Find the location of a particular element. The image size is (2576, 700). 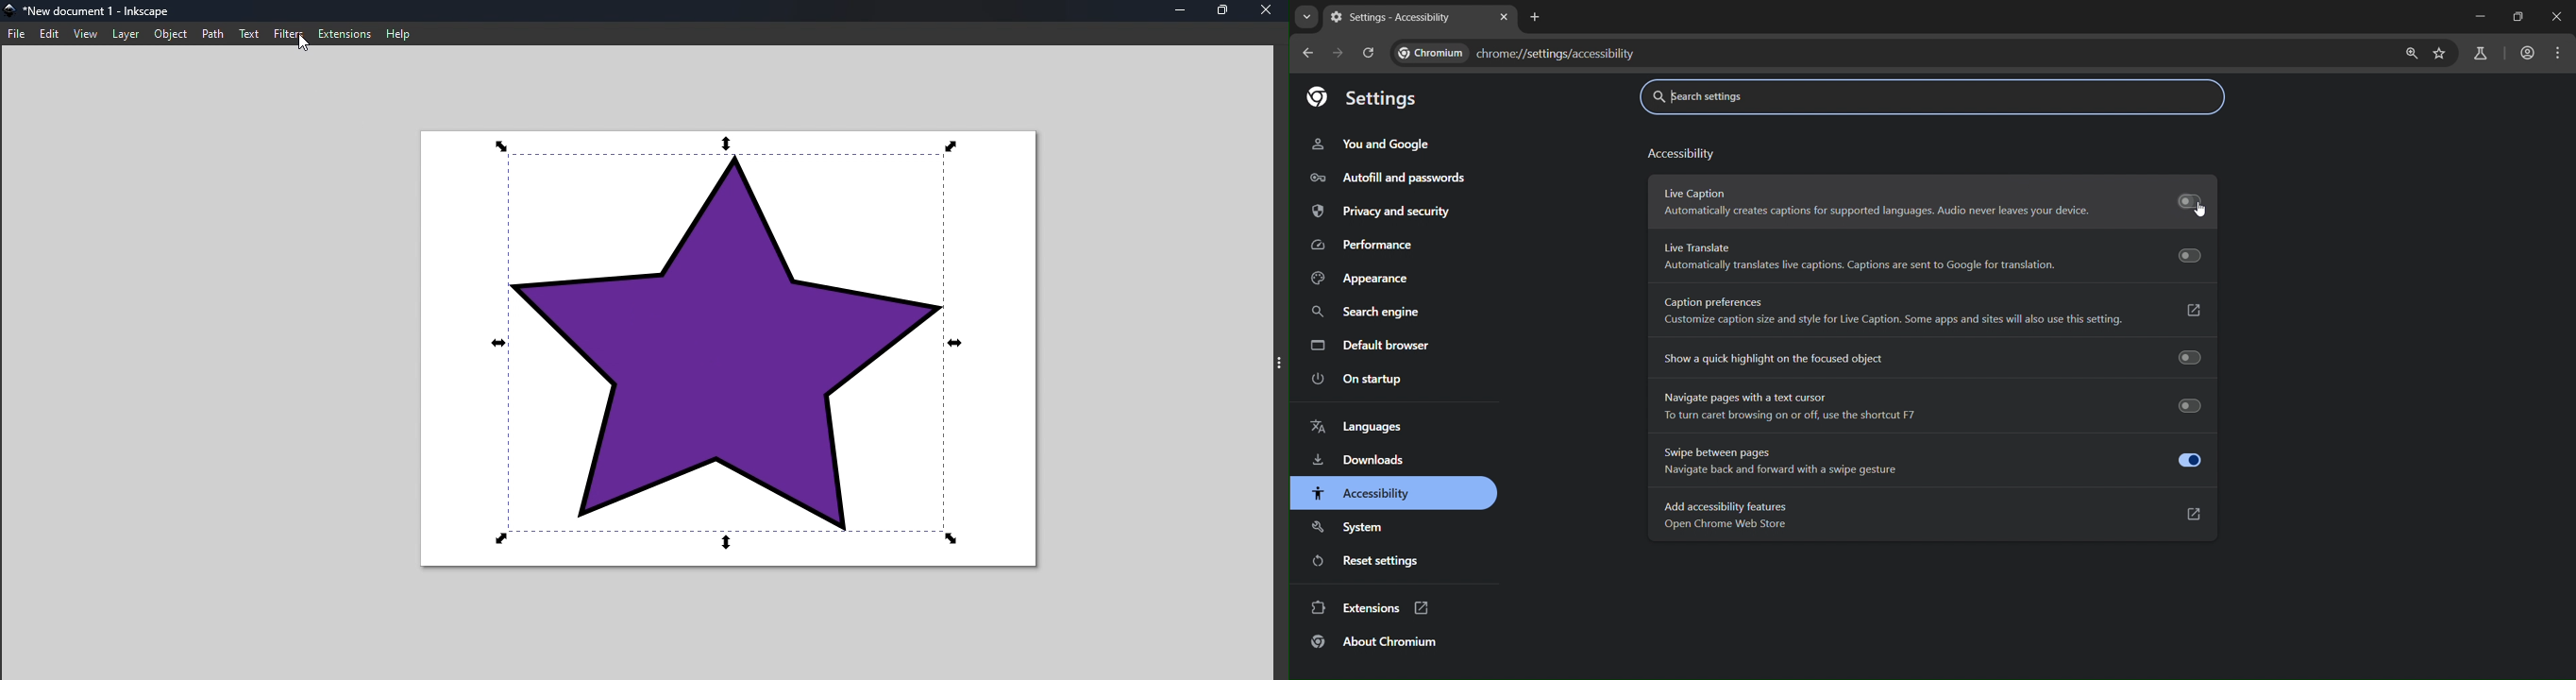

search tabs is located at coordinates (1306, 18).